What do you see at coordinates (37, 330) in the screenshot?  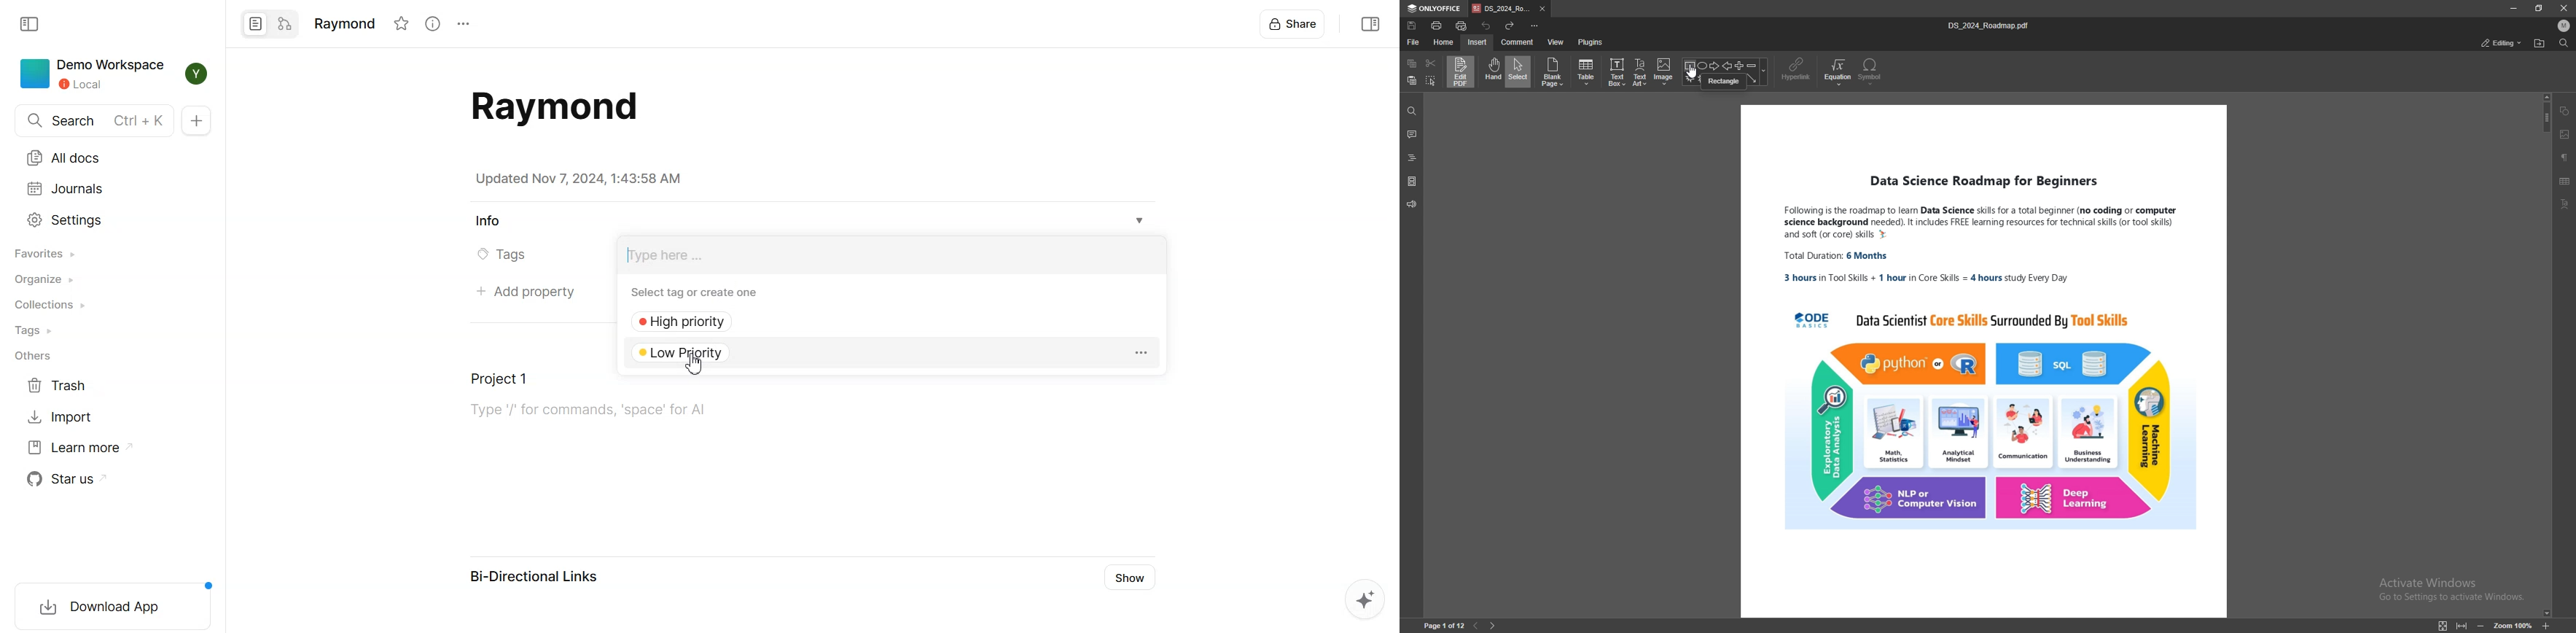 I see `Tags` at bounding box center [37, 330].